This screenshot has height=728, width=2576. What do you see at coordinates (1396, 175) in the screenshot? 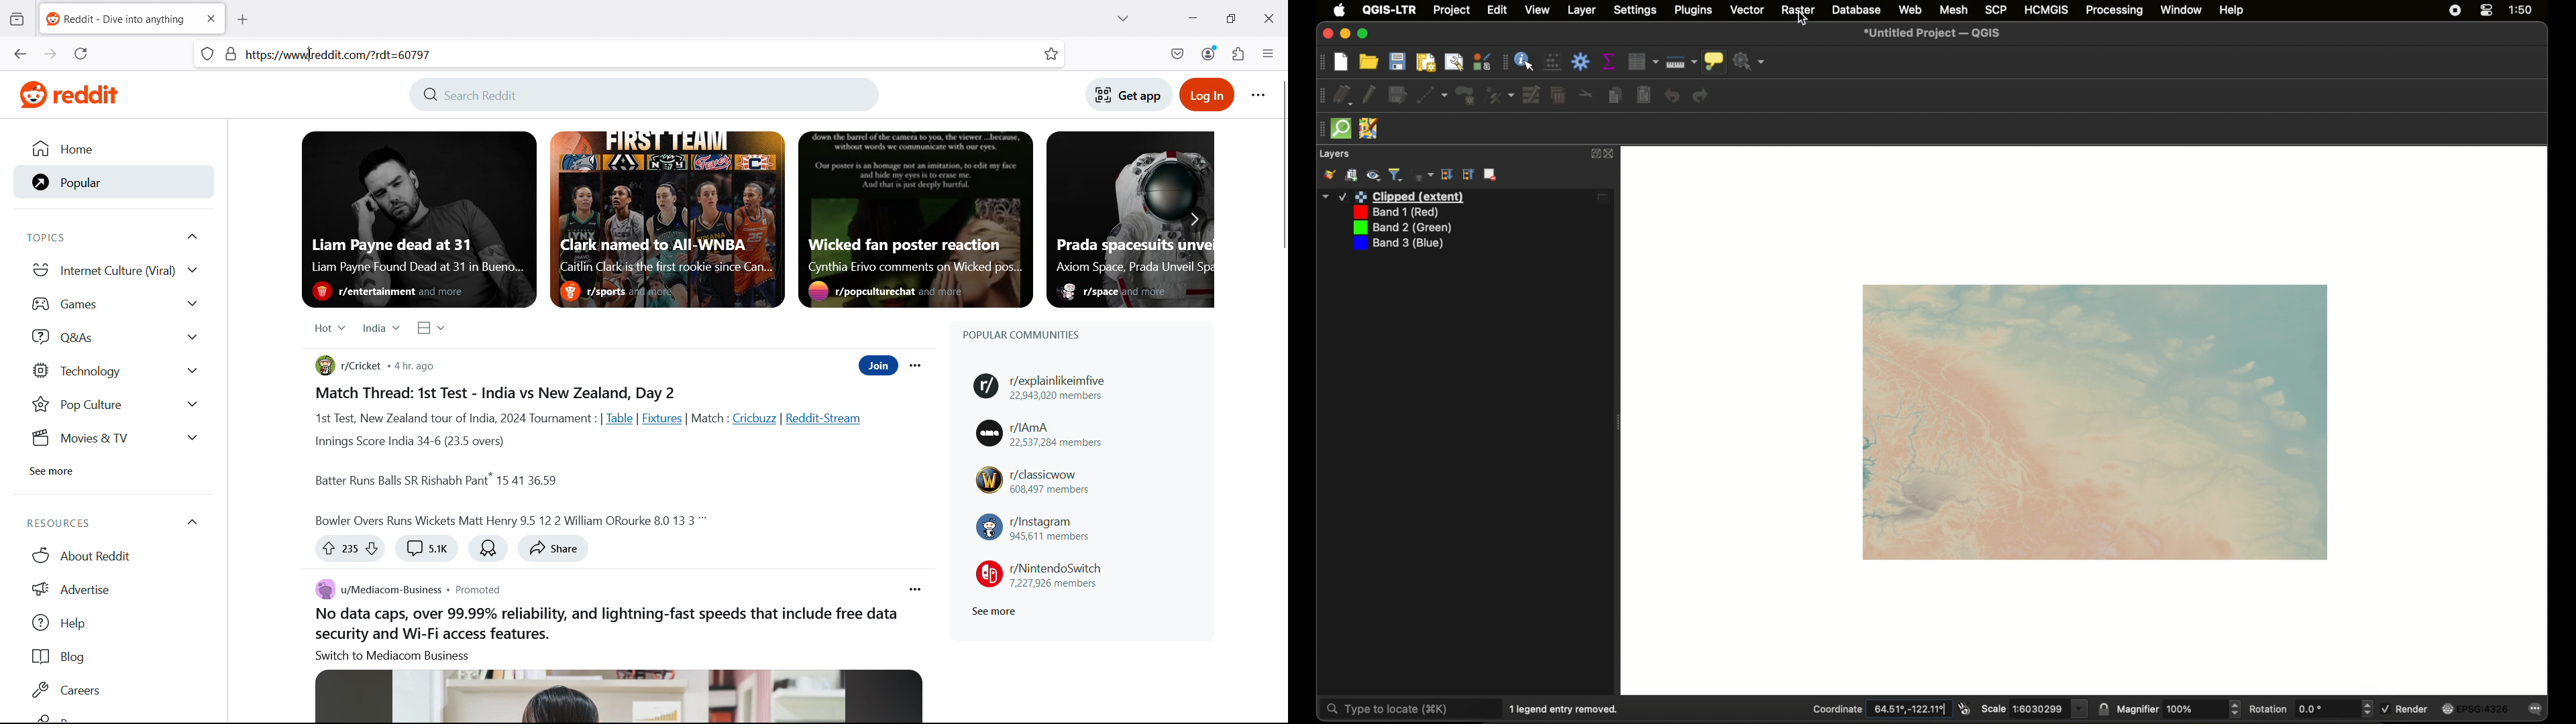
I see `filter legend` at bounding box center [1396, 175].